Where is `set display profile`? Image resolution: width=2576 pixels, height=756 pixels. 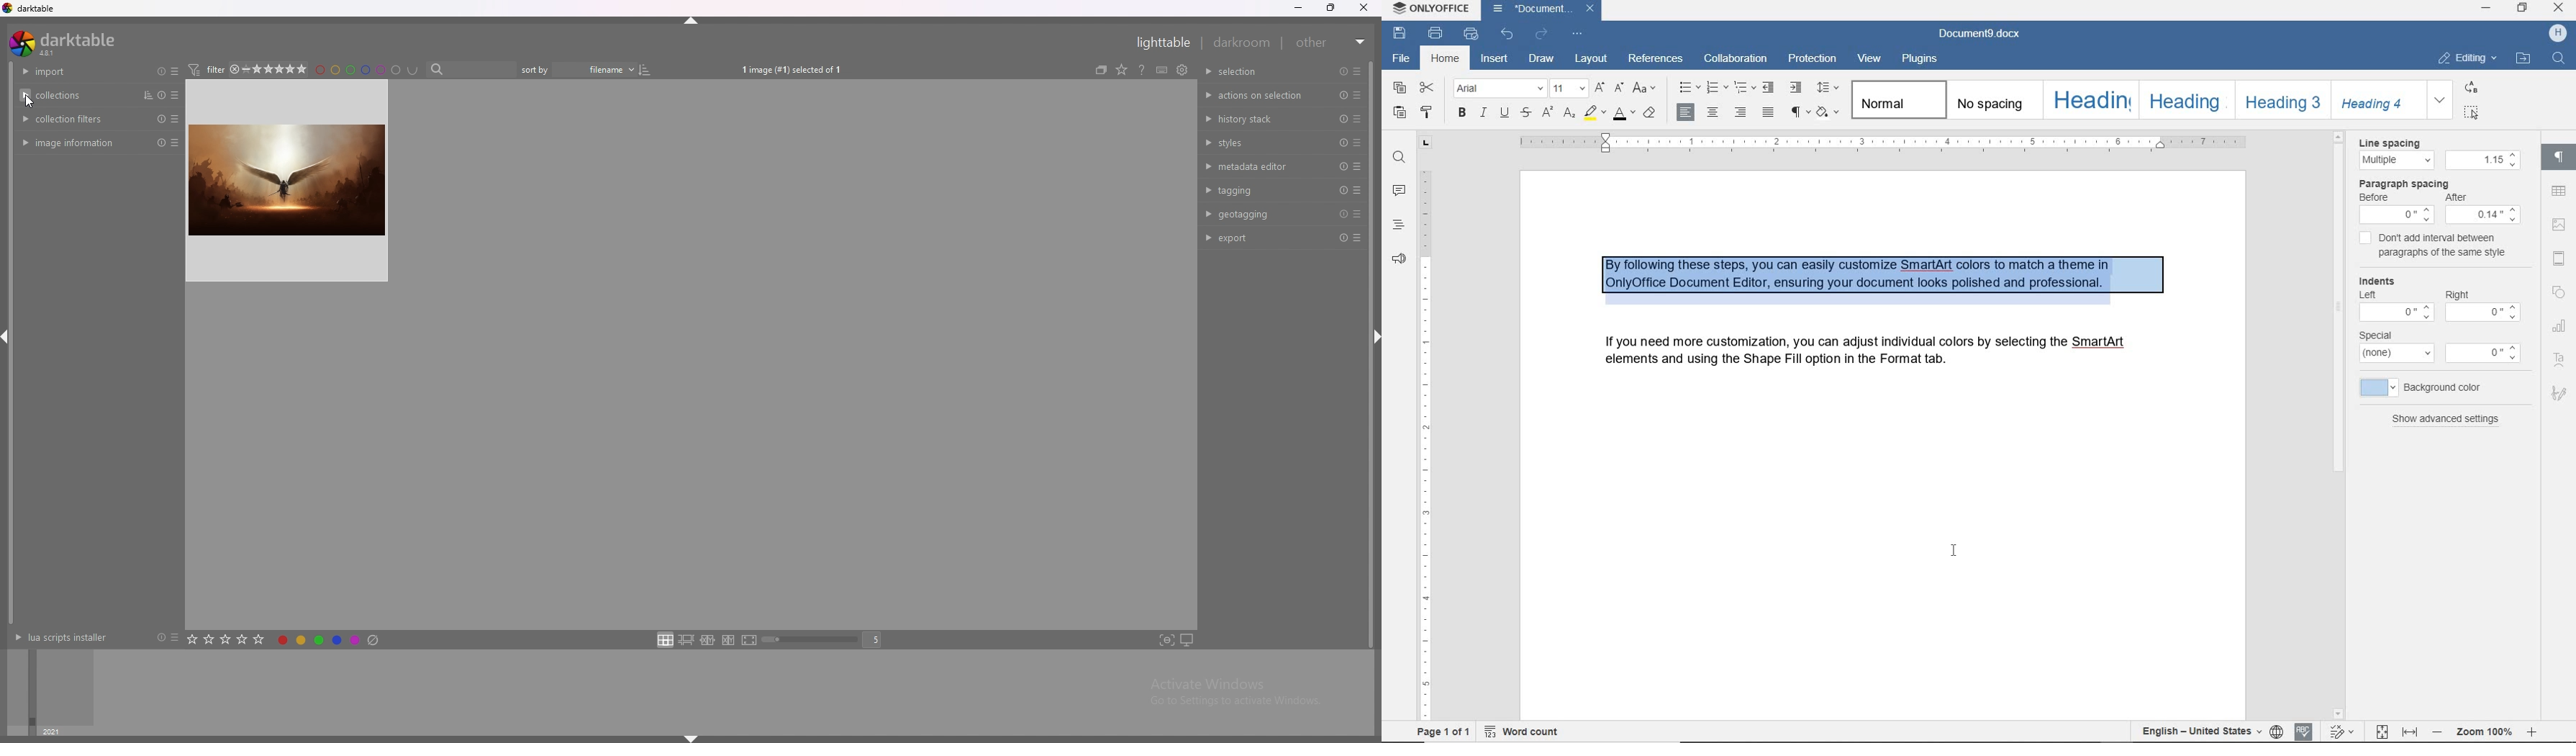 set display profile is located at coordinates (1187, 640).